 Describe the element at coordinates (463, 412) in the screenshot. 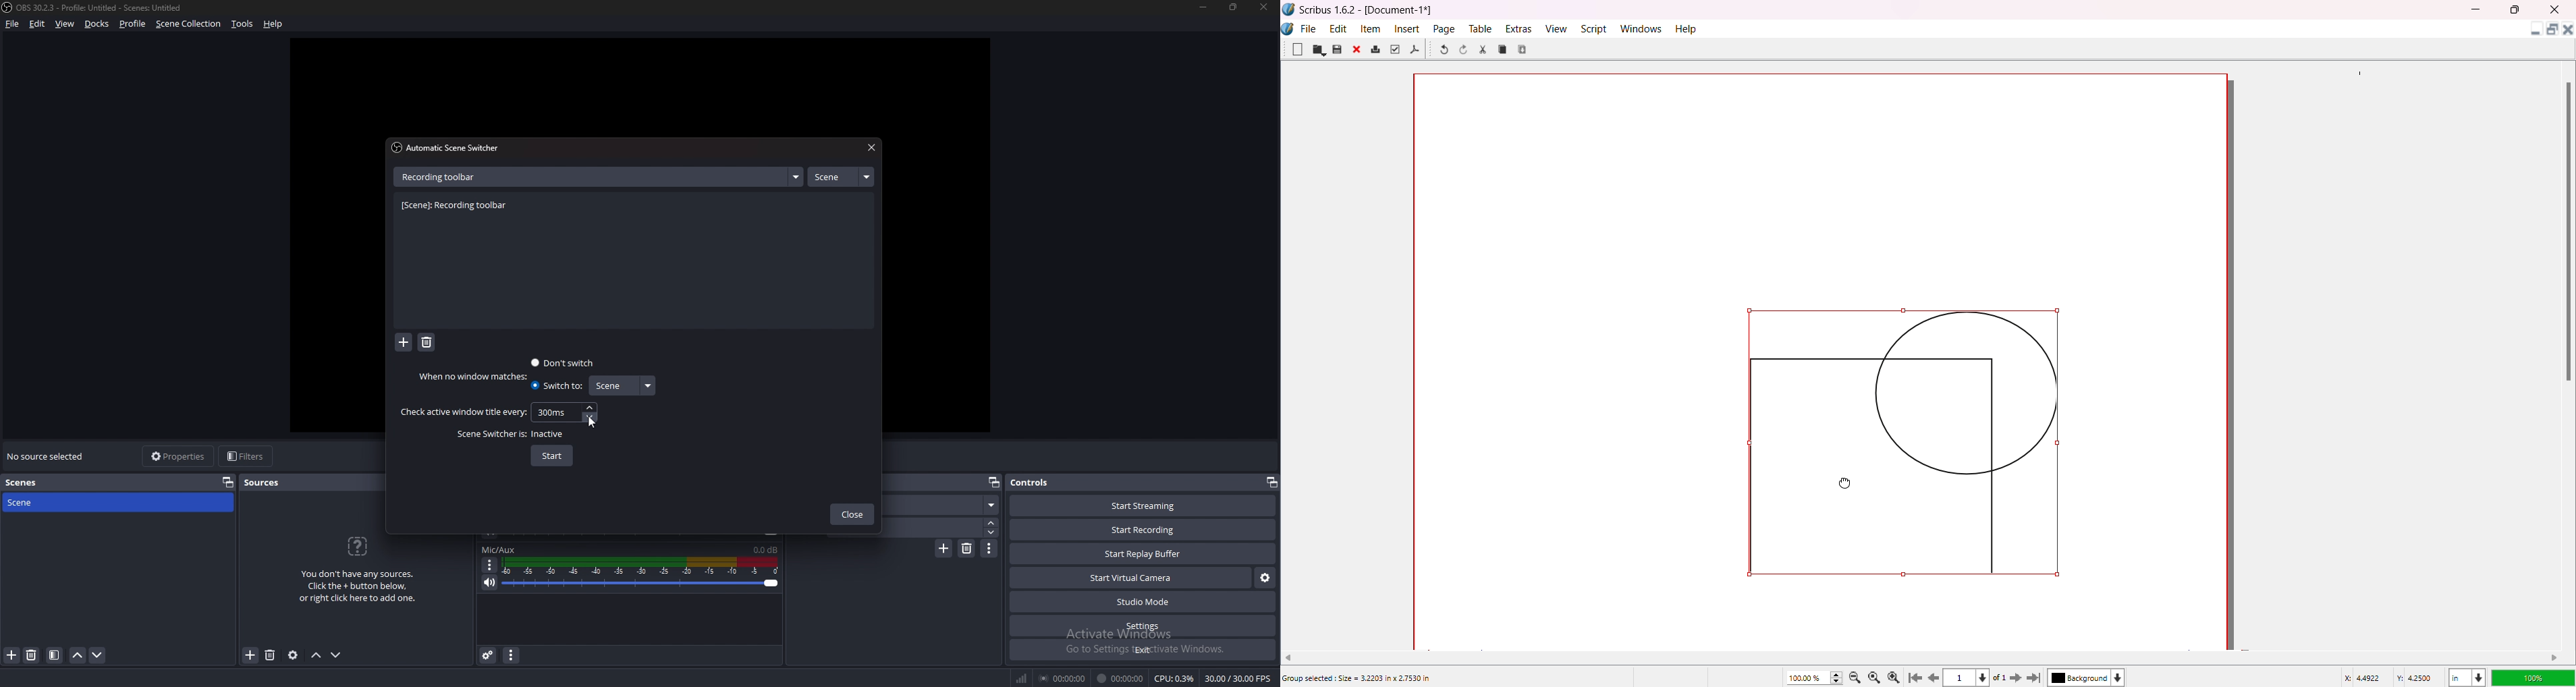

I see `check active window title every` at that location.